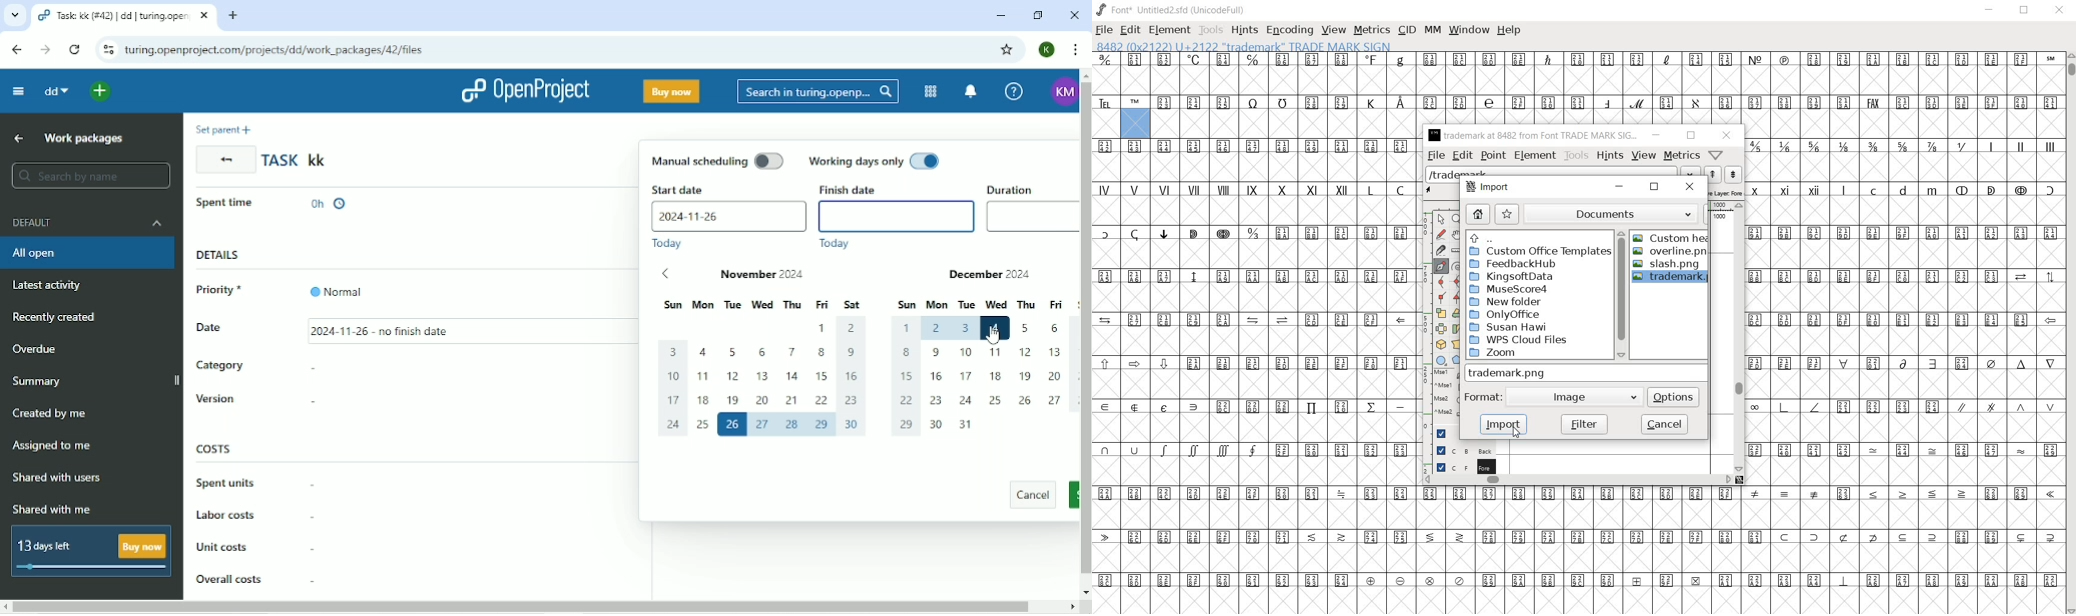 This screenshot has height=616, width=2100. I want to click on 2024-11-26, so click(730, 216).